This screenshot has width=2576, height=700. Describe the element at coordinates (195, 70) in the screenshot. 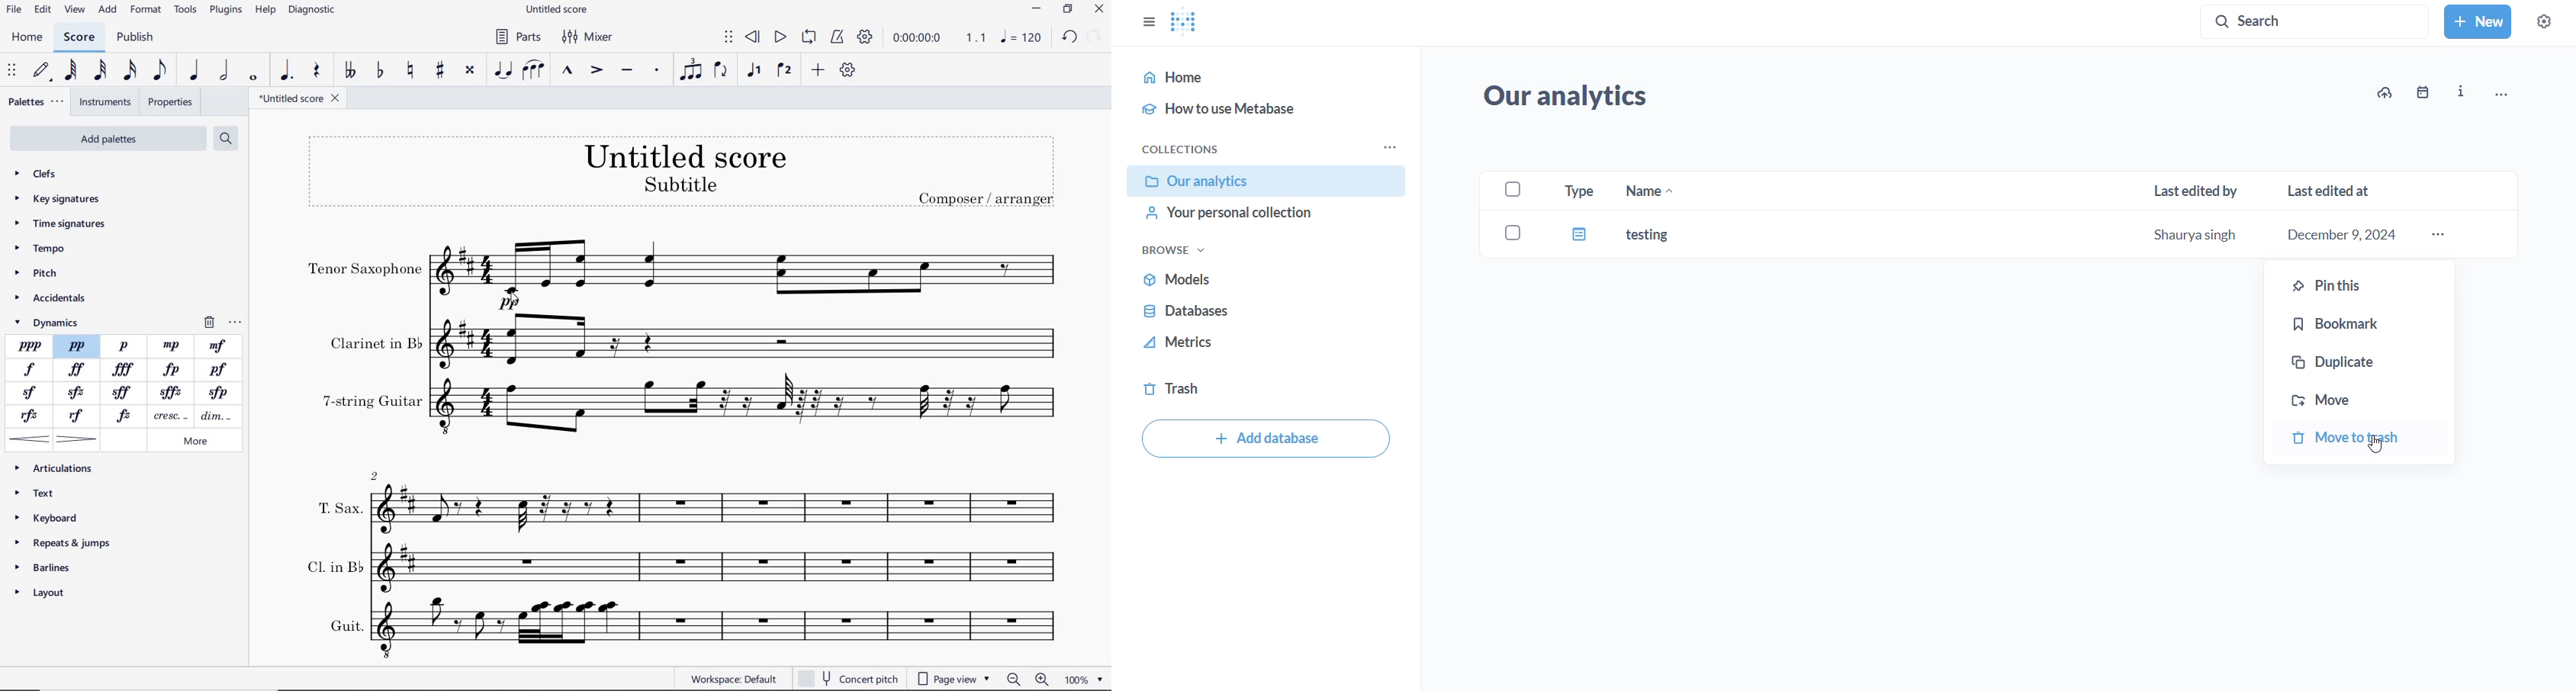

I see `QUARTER NOTE` at that location.